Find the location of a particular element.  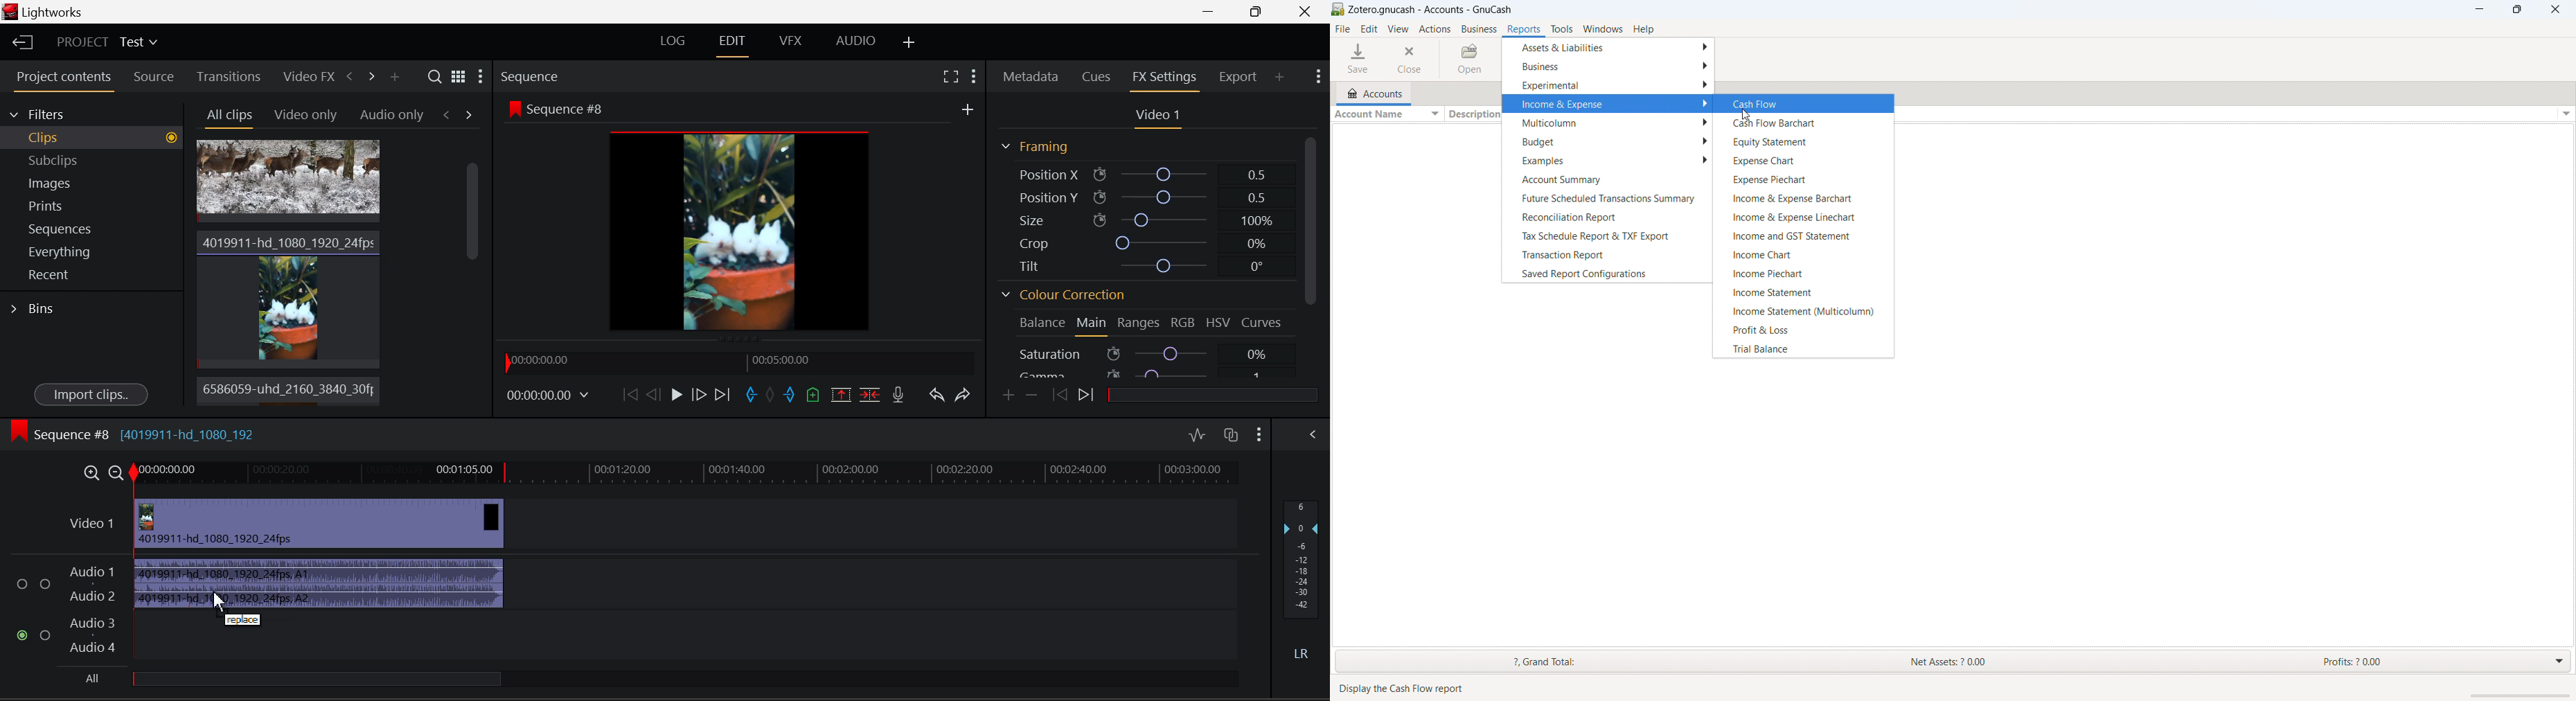

Balance is located at coordinates (1039, 324).